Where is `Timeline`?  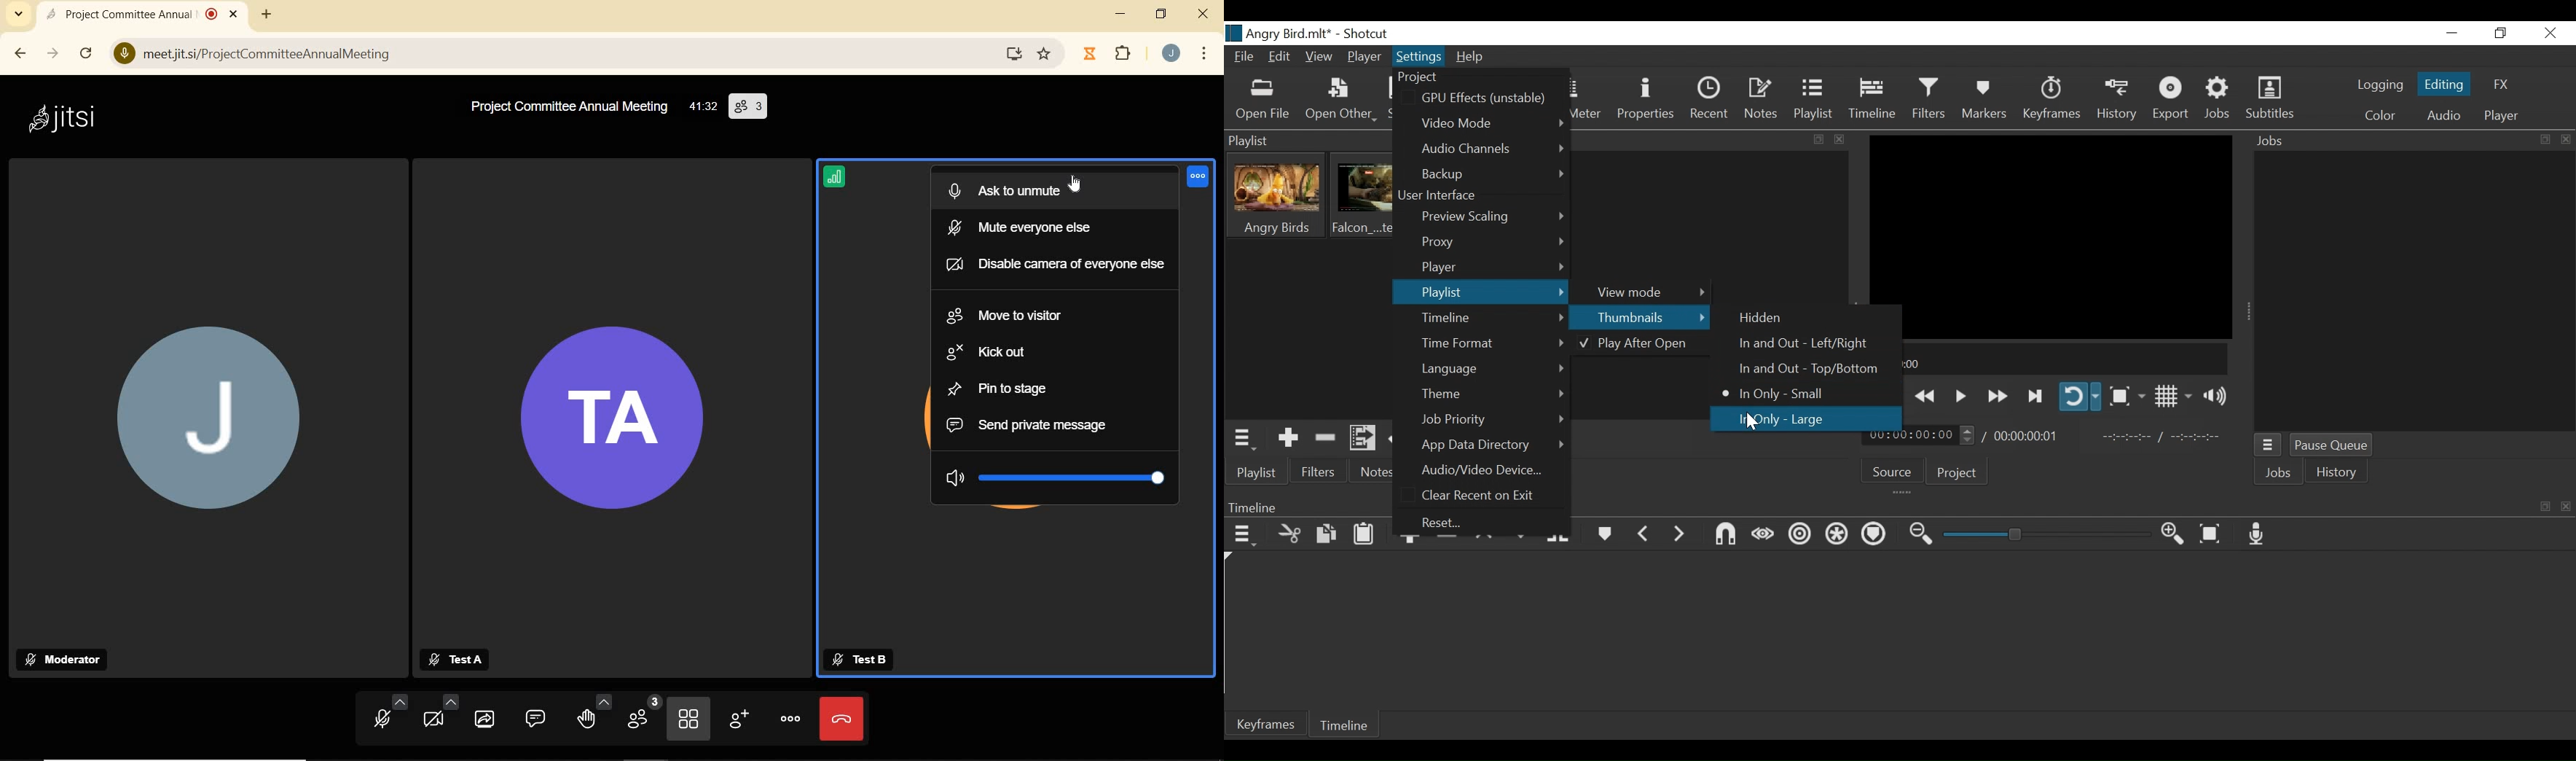 Timeline is located at coordinates (1494, 318).